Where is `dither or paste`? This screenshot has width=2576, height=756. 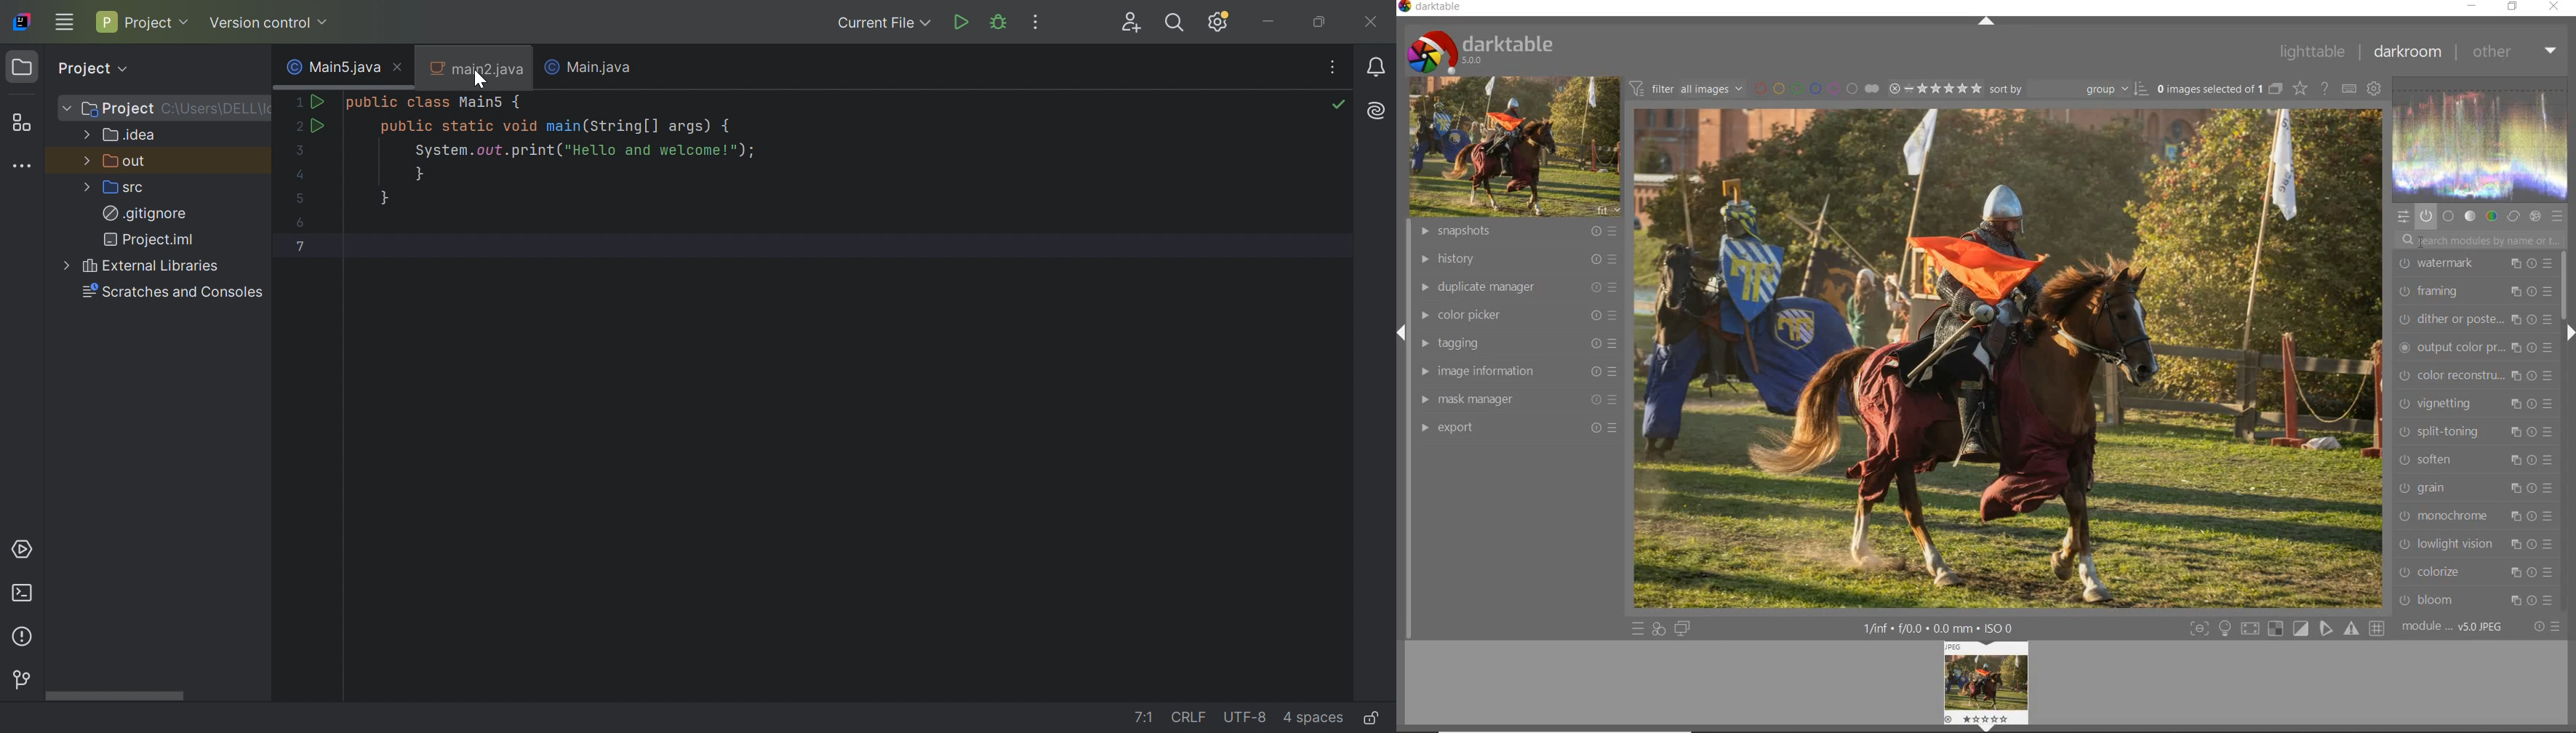
dither or paste is located at coordinates (2472, 320).